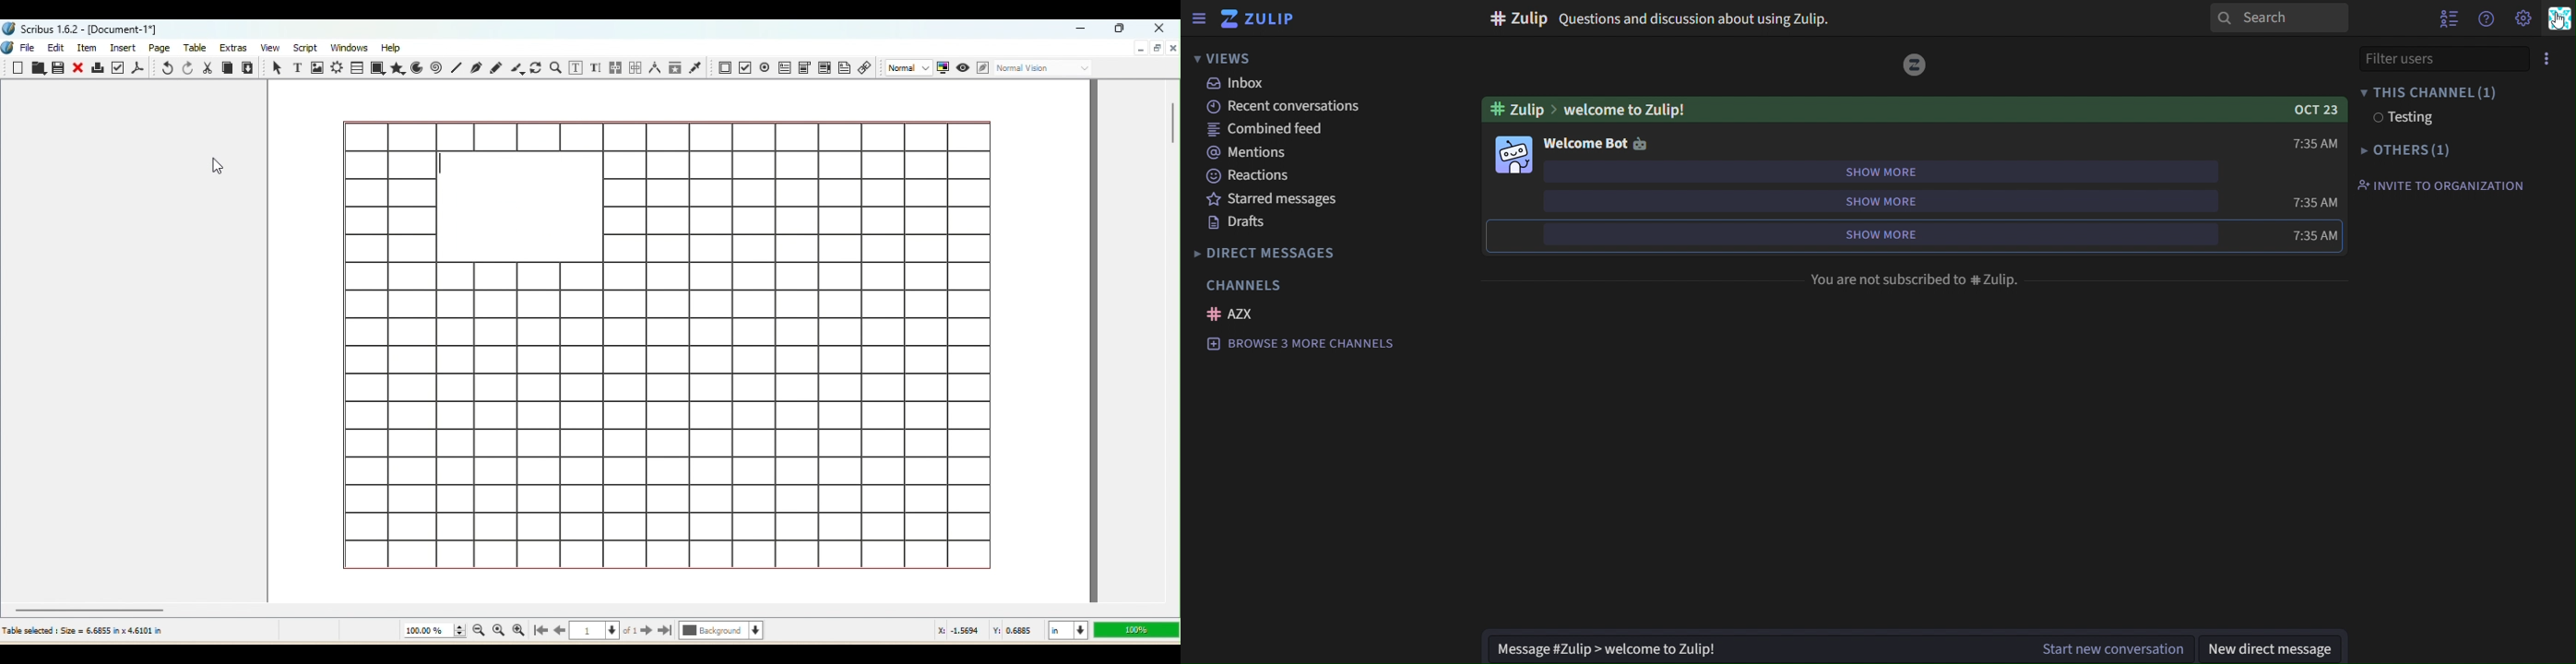 This screenshot has width=2576, height=672. I want to click on zulip, so click(1258, 18).